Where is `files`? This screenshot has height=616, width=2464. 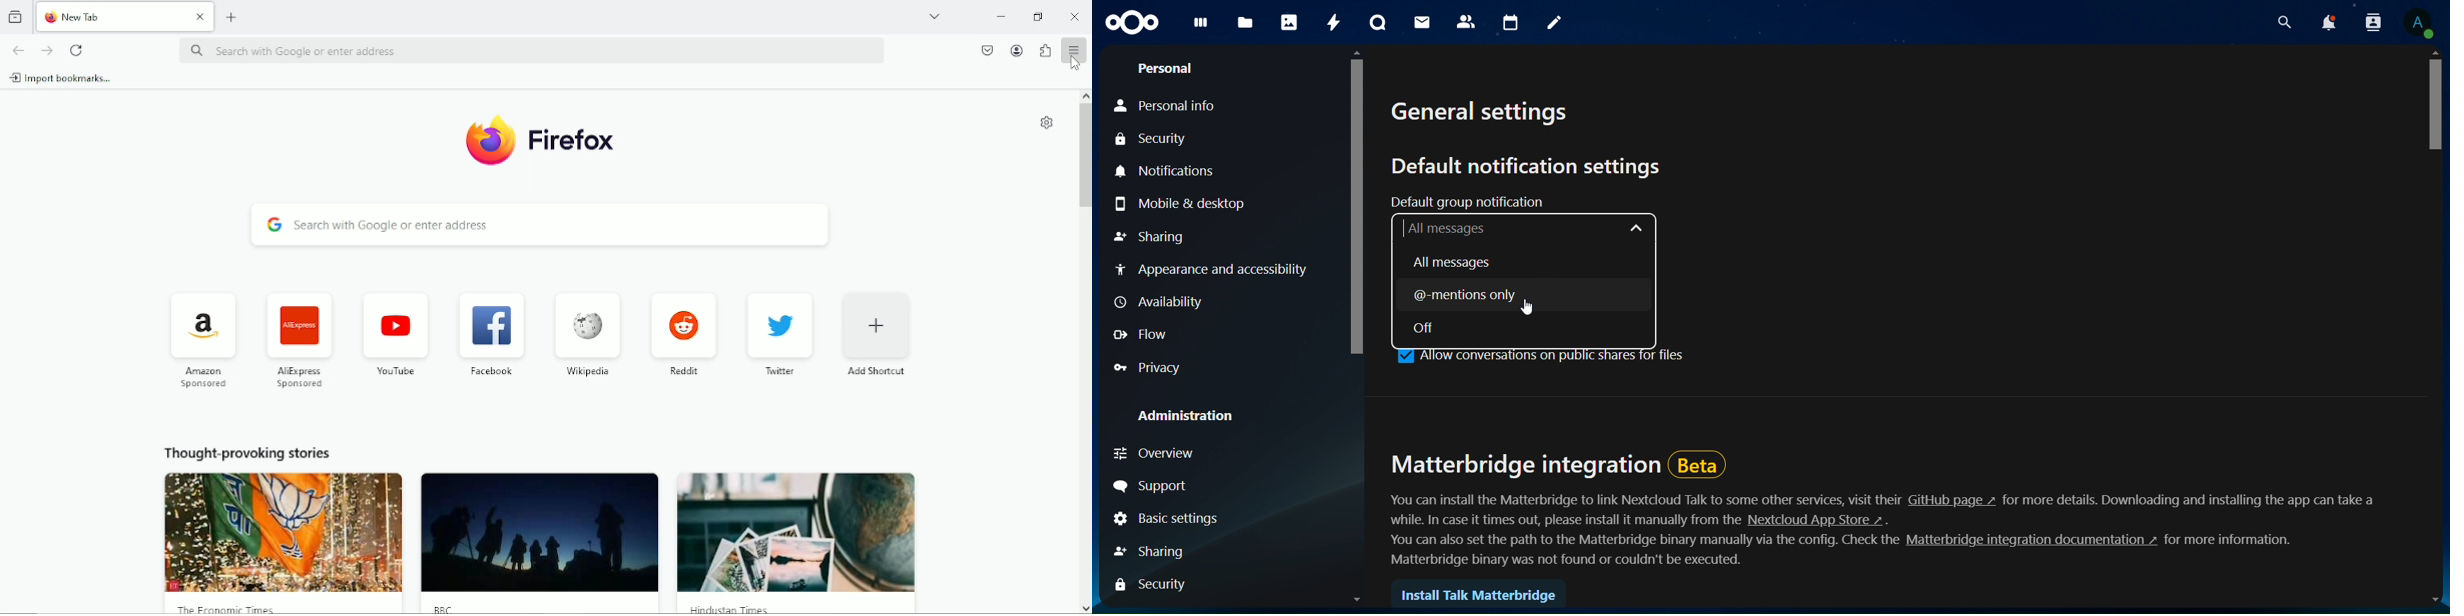 files is located at coordinates (1248, 23).